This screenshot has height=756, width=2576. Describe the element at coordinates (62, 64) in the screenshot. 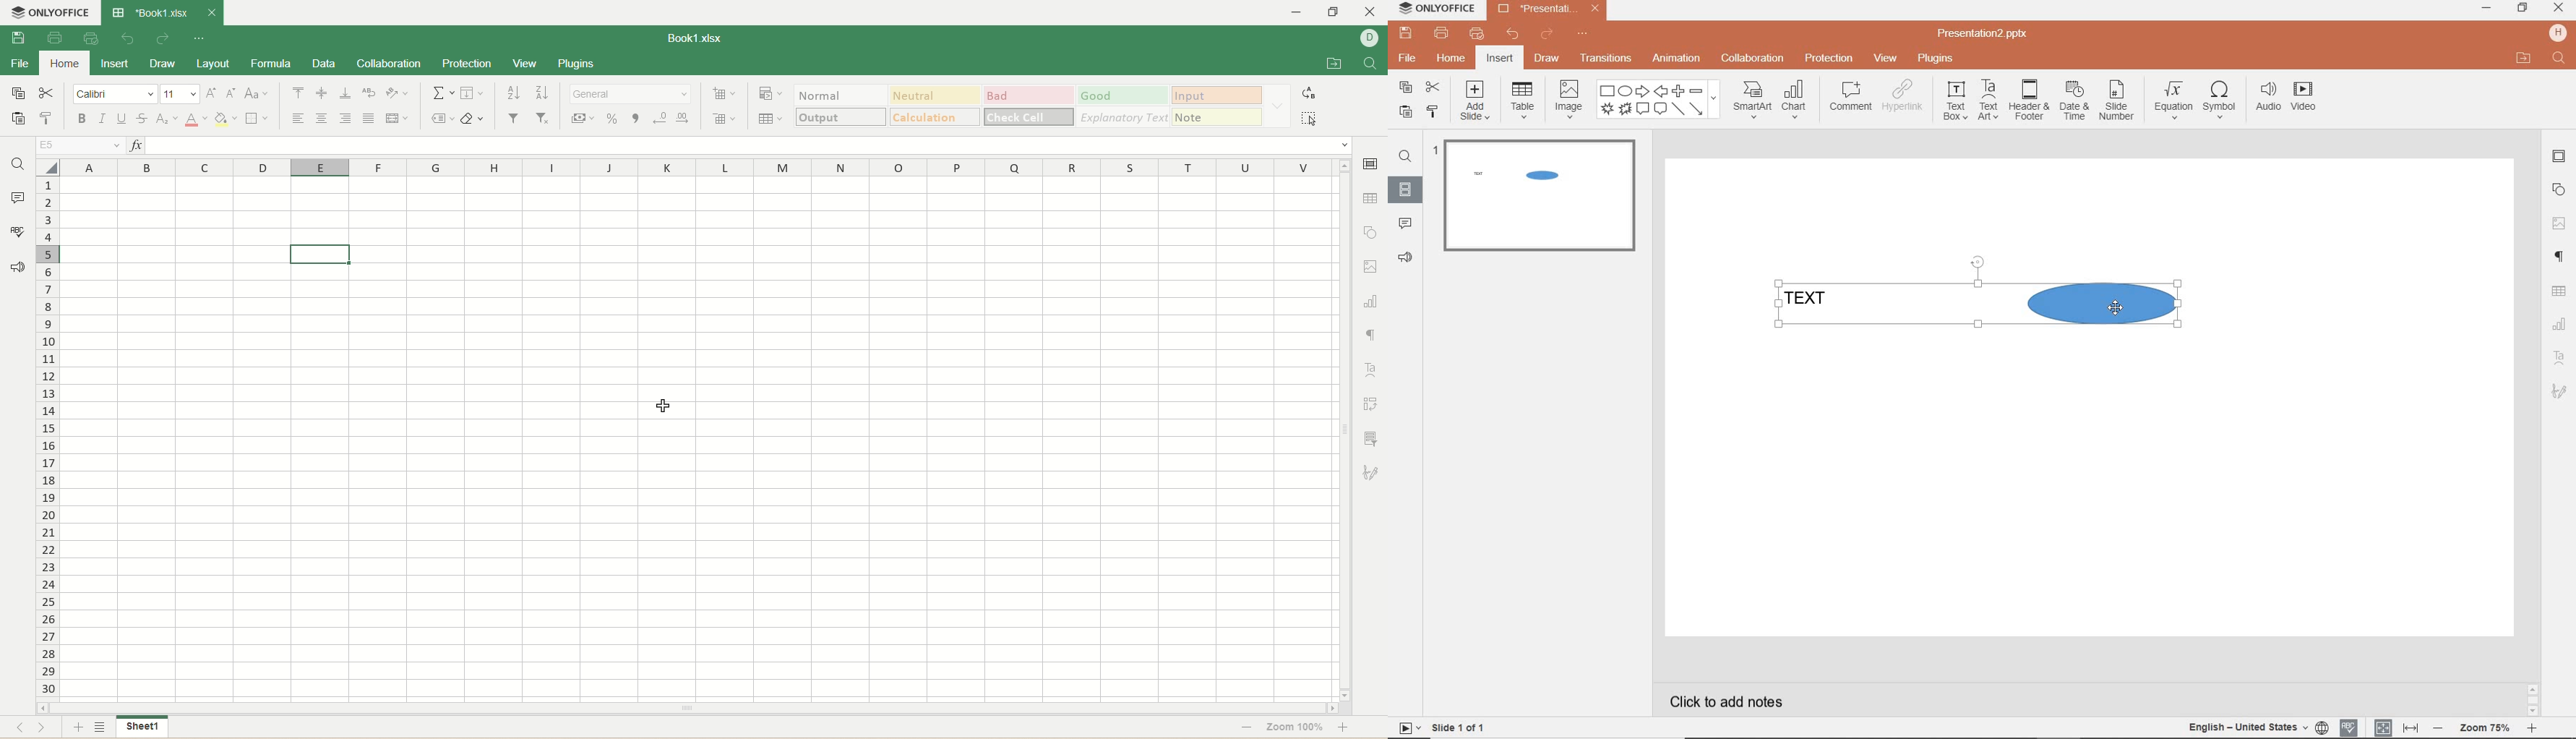

I see `home` at that location.